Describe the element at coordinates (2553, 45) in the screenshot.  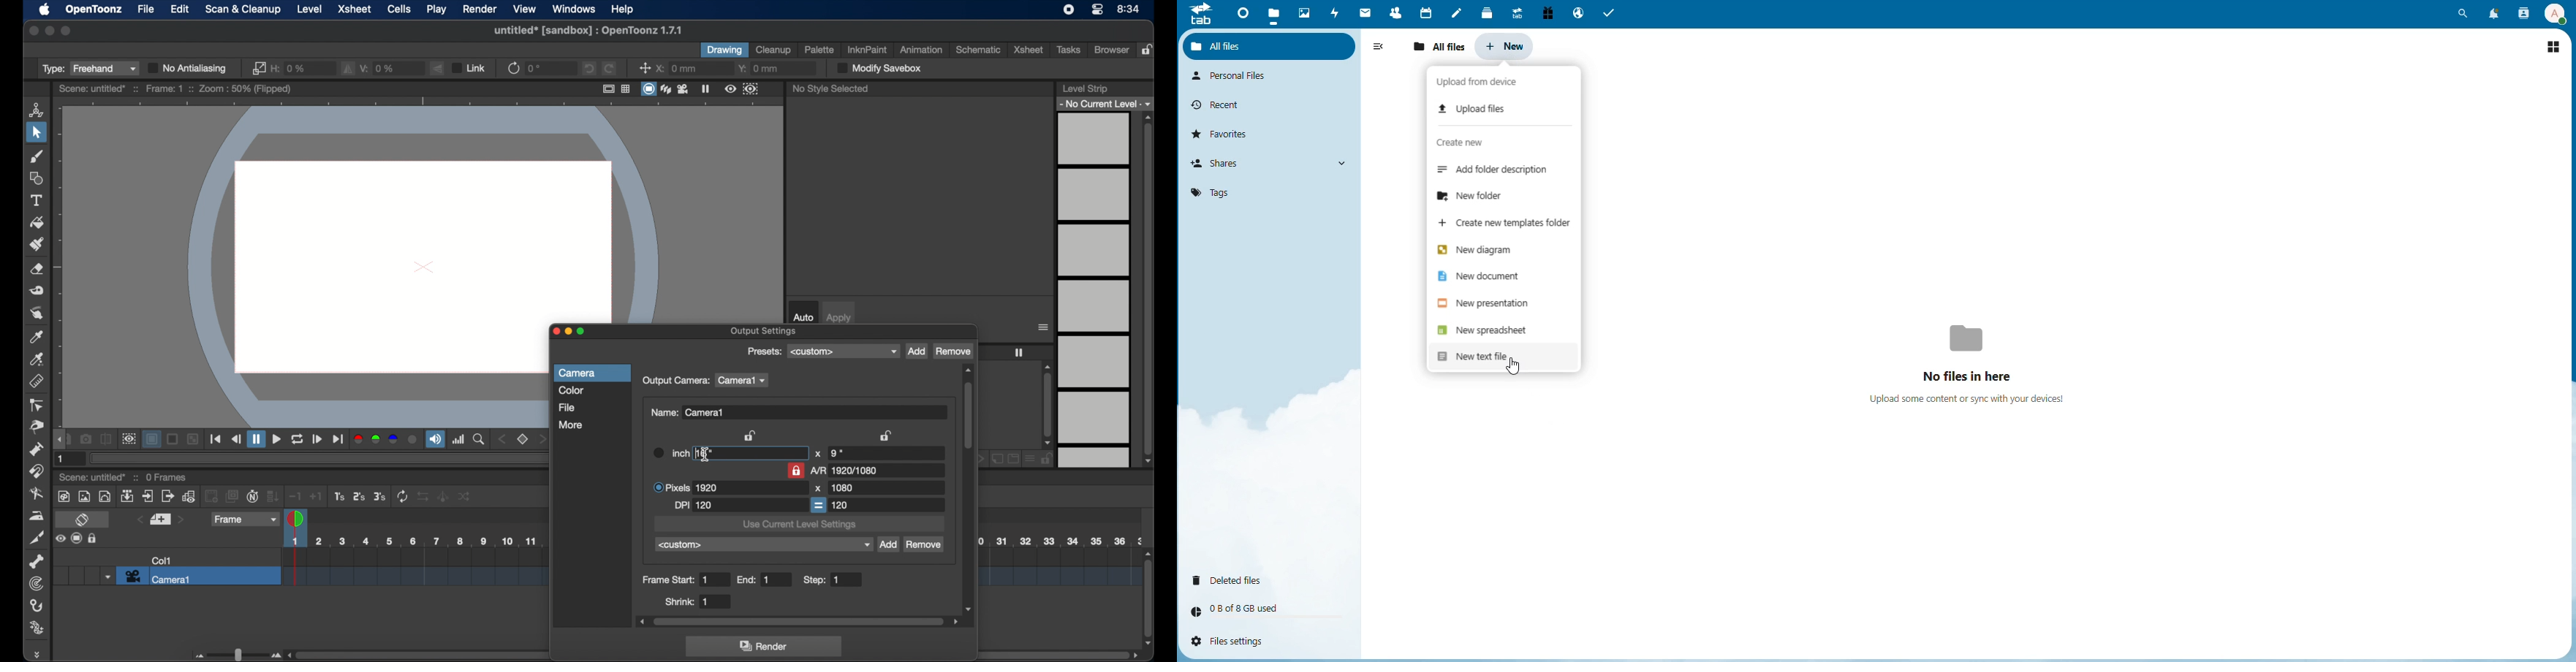
I see `Switch to grid view` at that location.